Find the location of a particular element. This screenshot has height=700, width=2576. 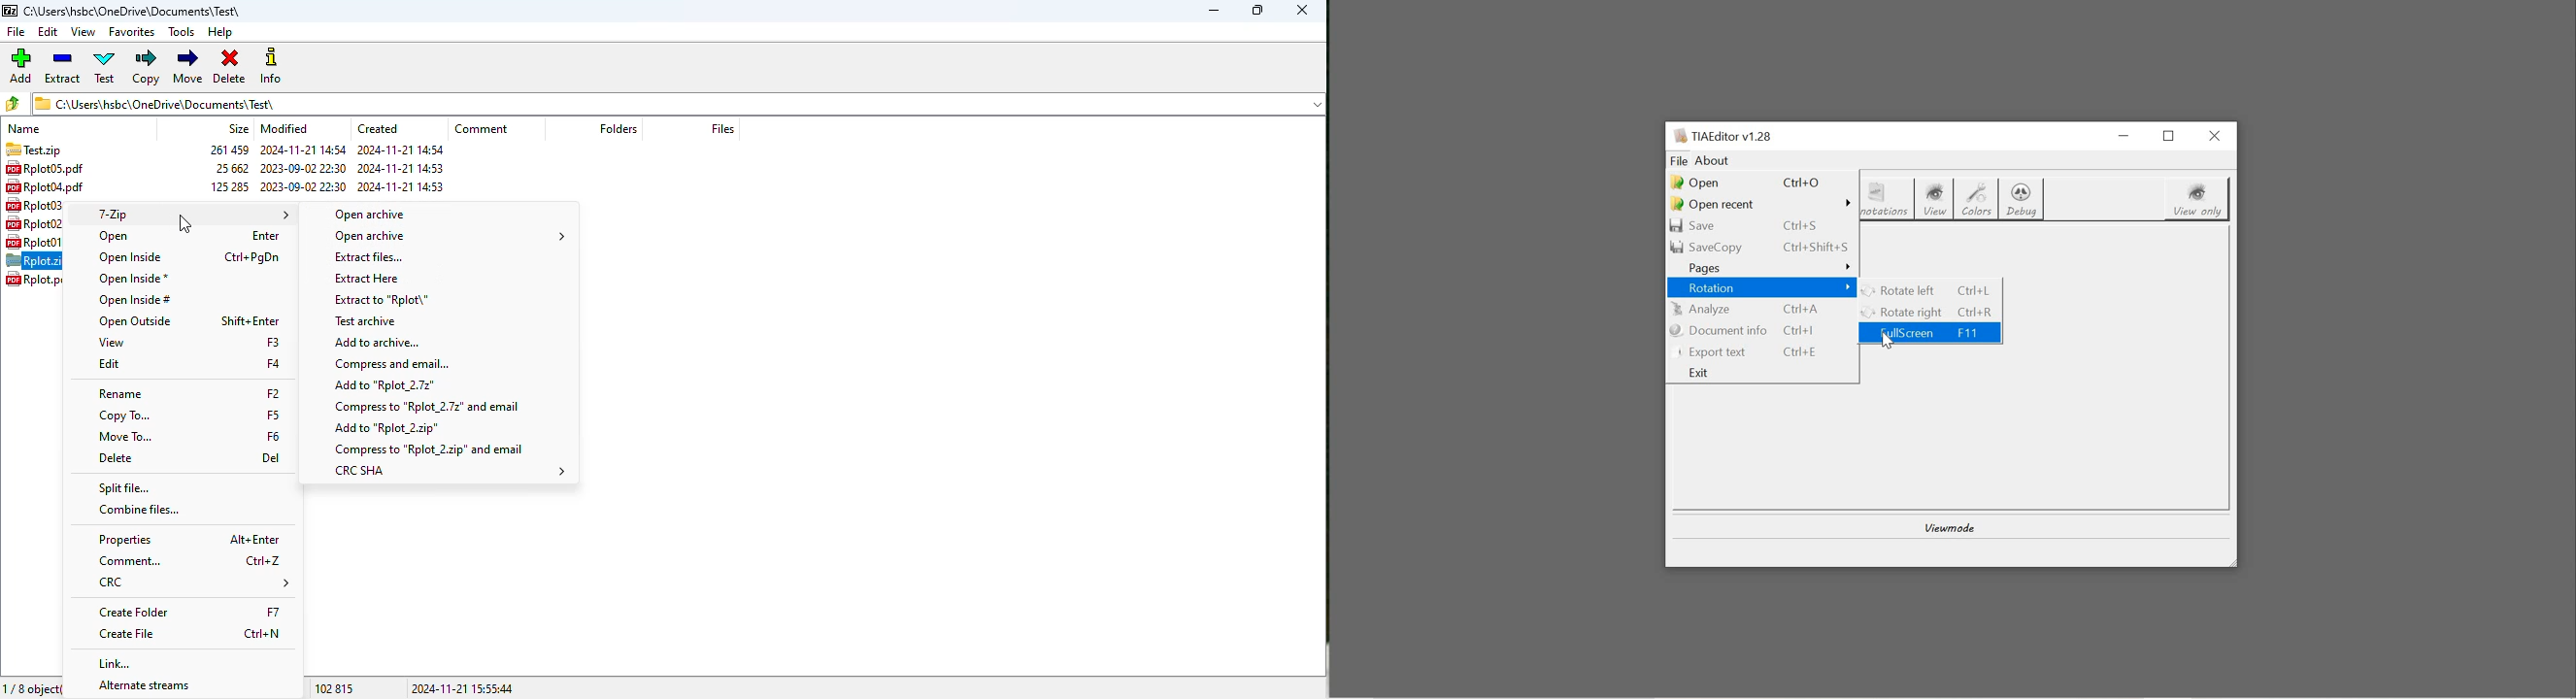

maximize is located at coordinates (1256, 10).